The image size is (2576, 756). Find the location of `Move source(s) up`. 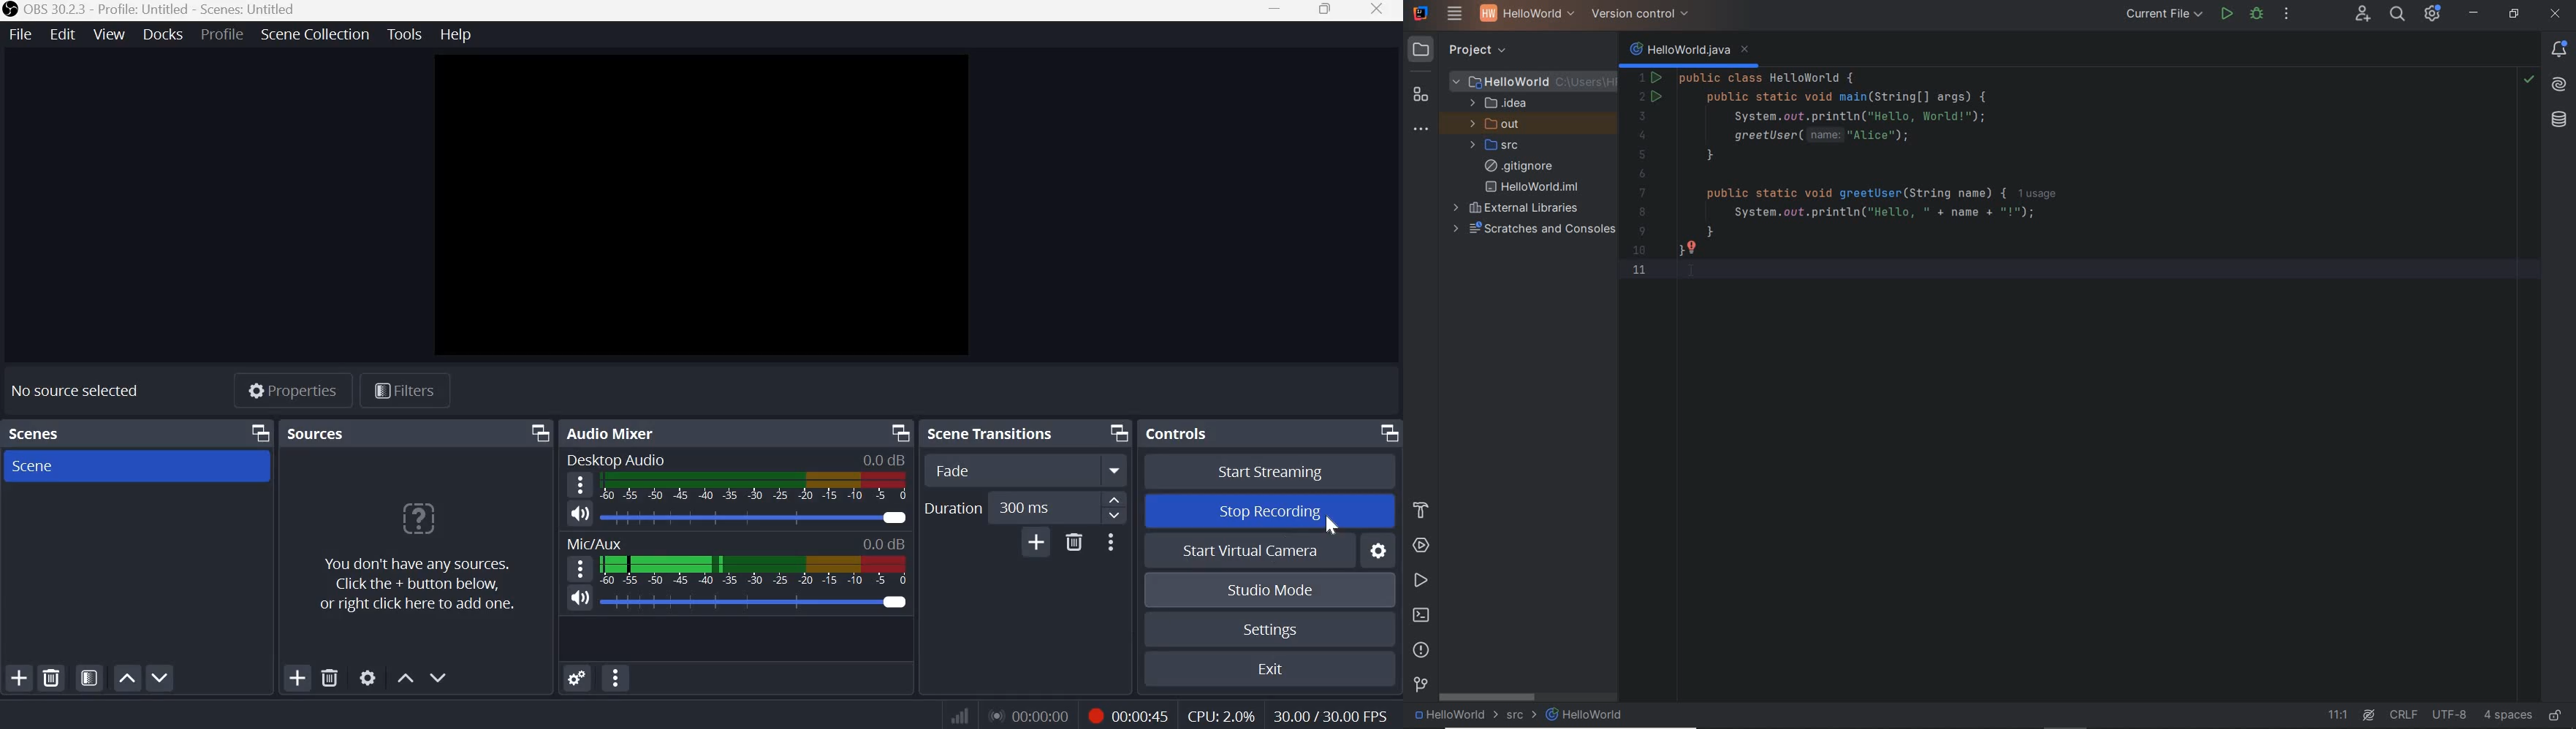

Move source(s) up is located at coordinates (408, 679).